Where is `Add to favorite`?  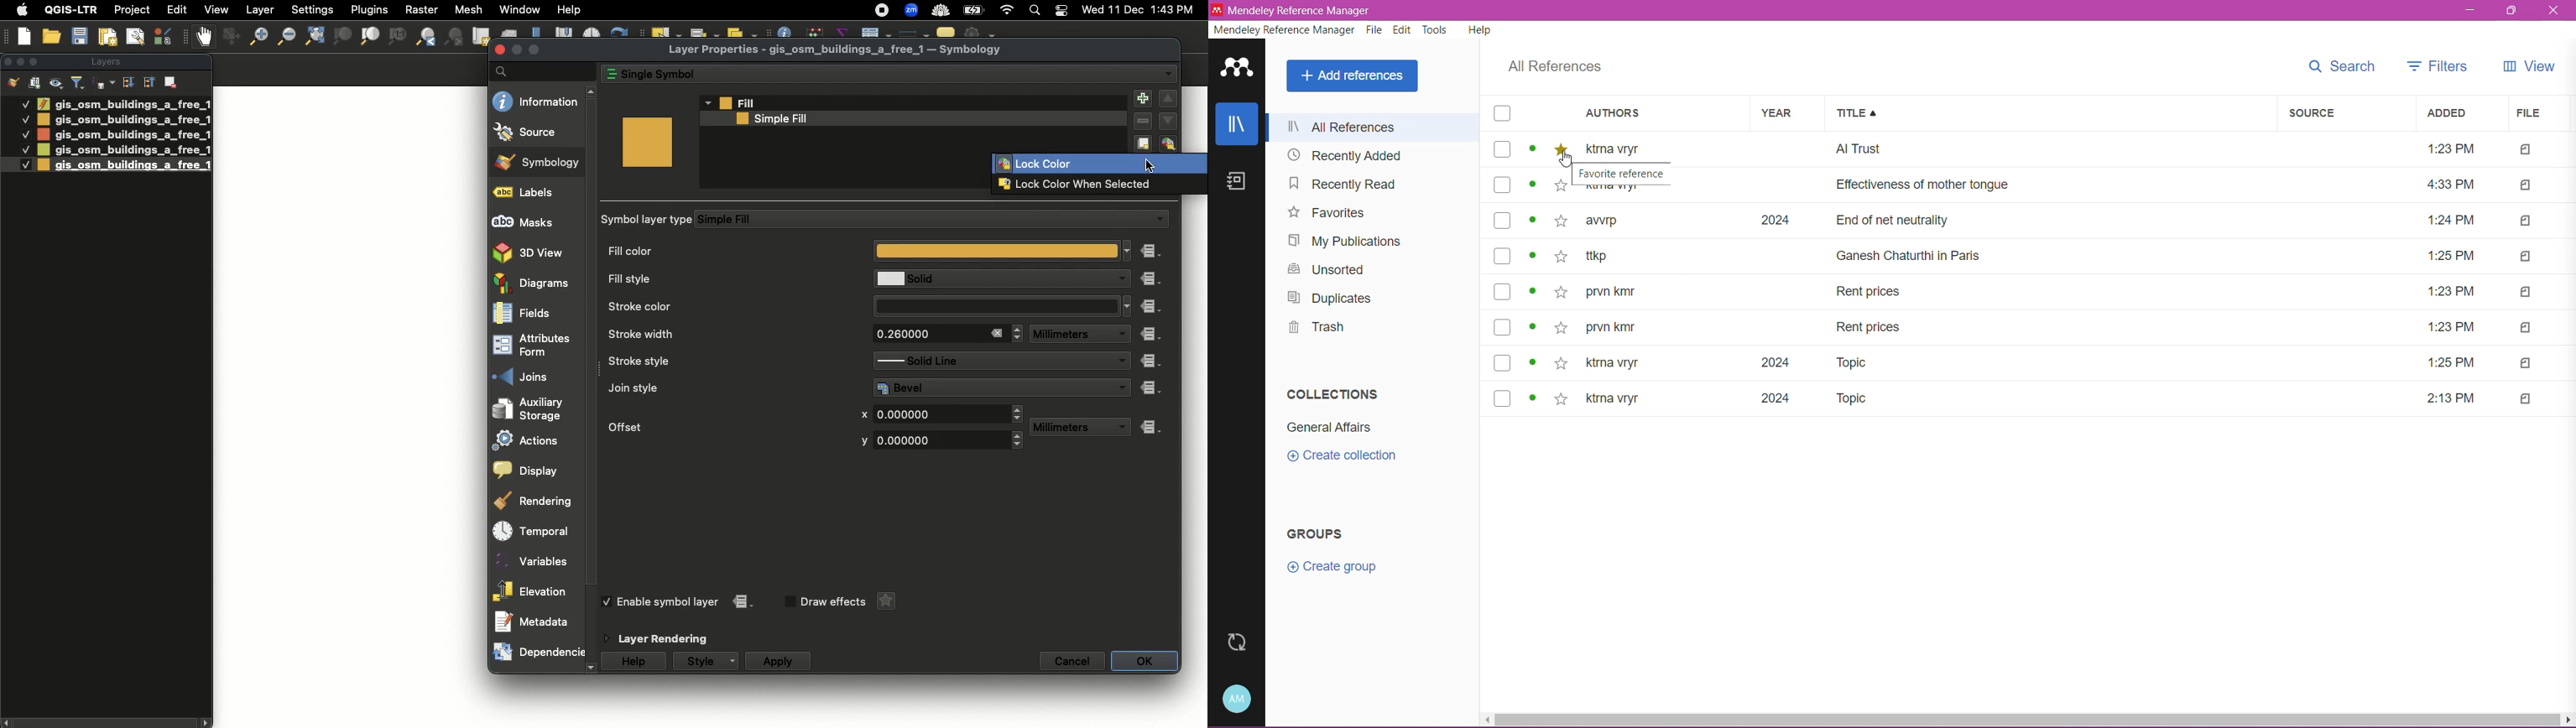
Add to favorite is located at coordinates (1562, 293).